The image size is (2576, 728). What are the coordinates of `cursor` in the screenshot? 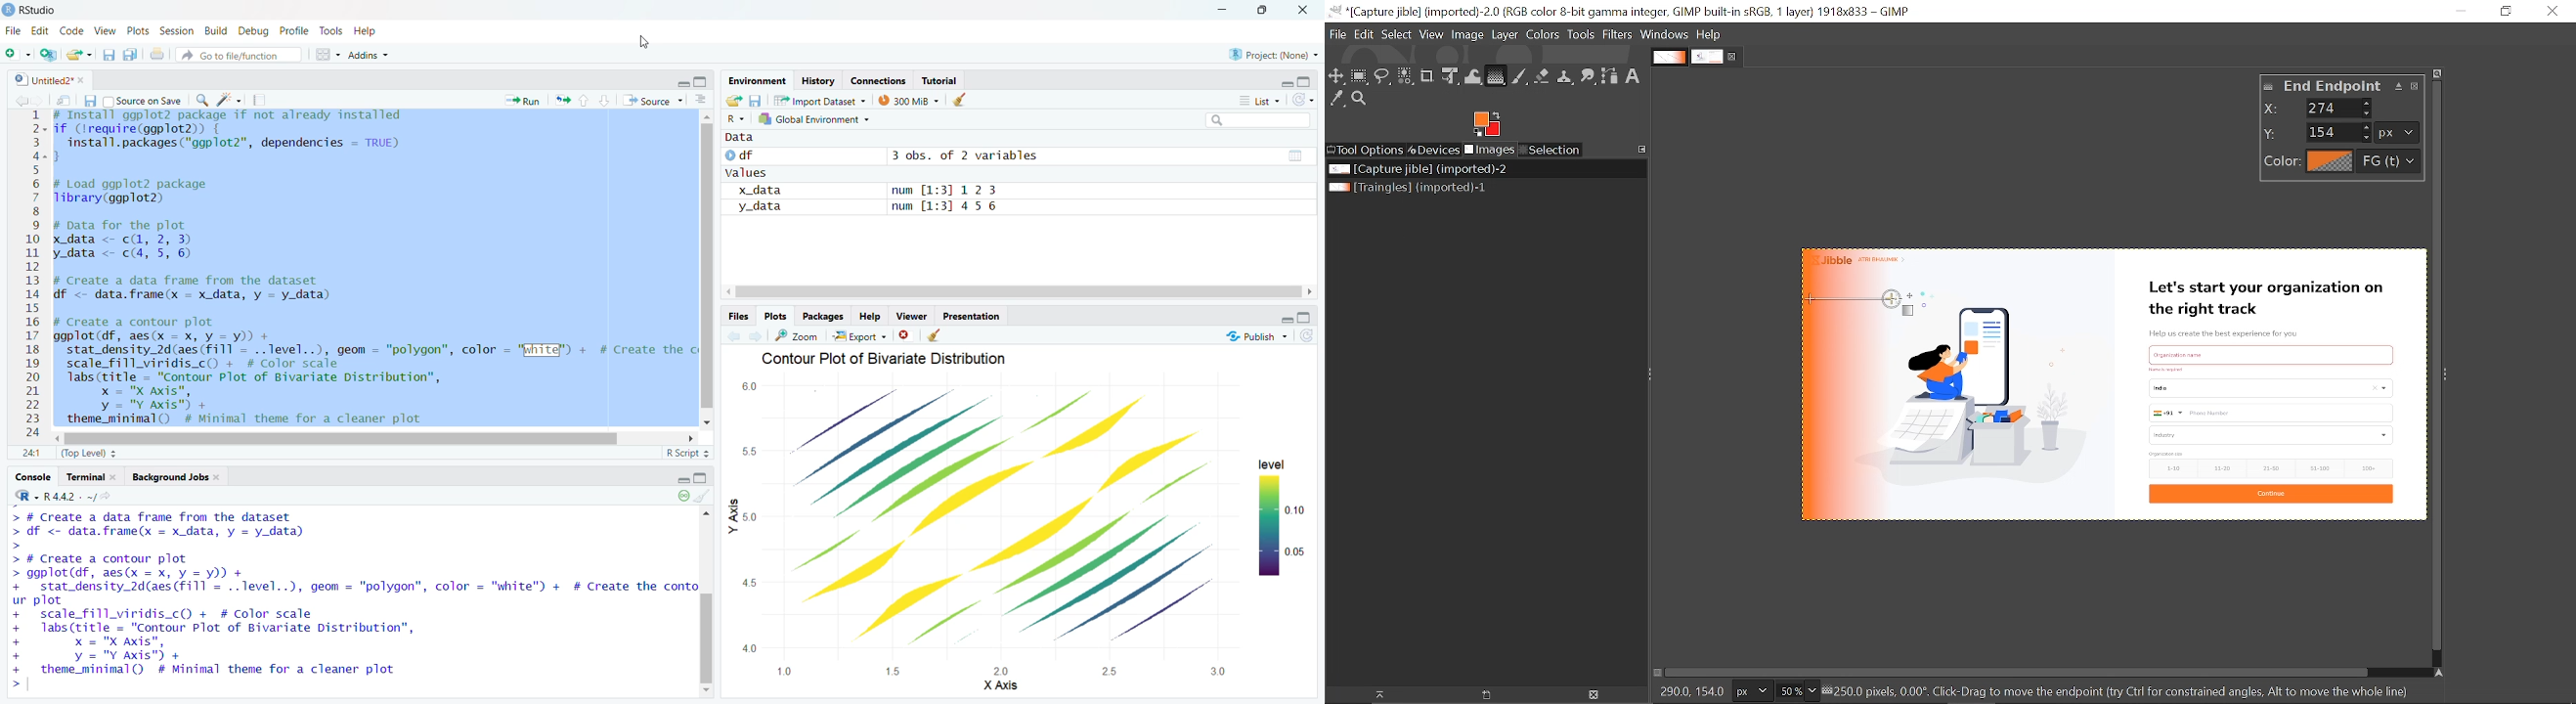 It's located at (644, 41).